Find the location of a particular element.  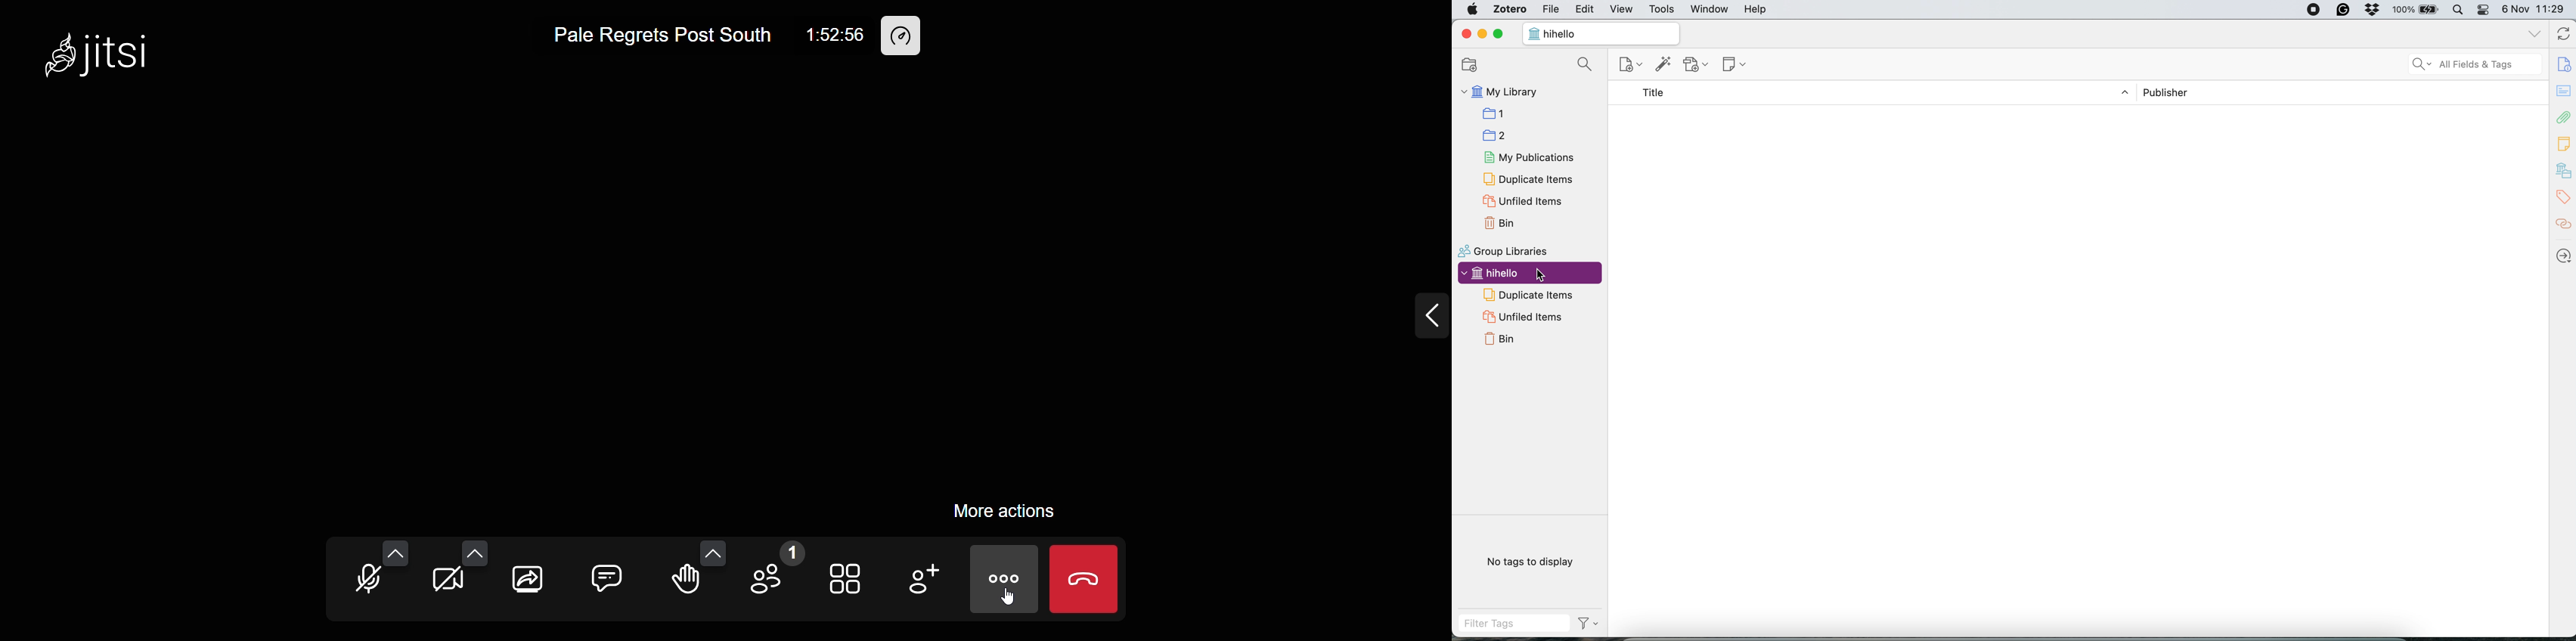

spotlight search is located at coordinates (2457, 10).